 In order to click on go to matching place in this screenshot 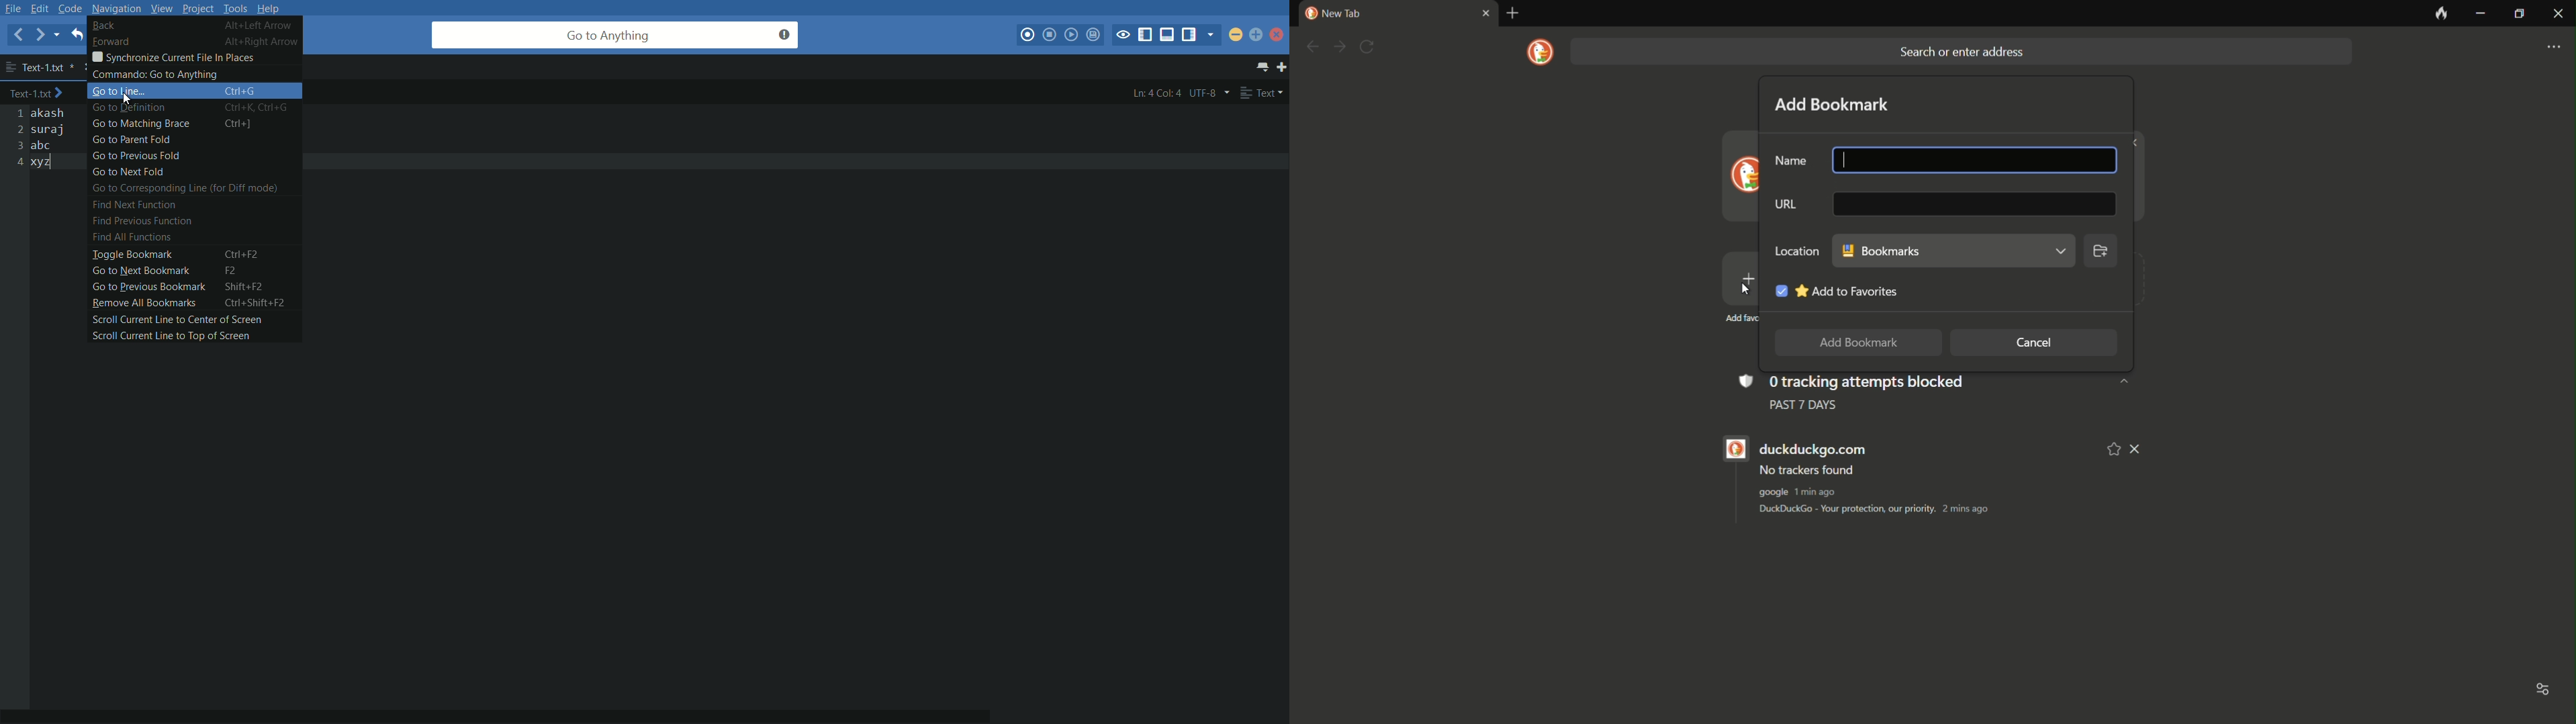, I will do `click(140, 125)`.